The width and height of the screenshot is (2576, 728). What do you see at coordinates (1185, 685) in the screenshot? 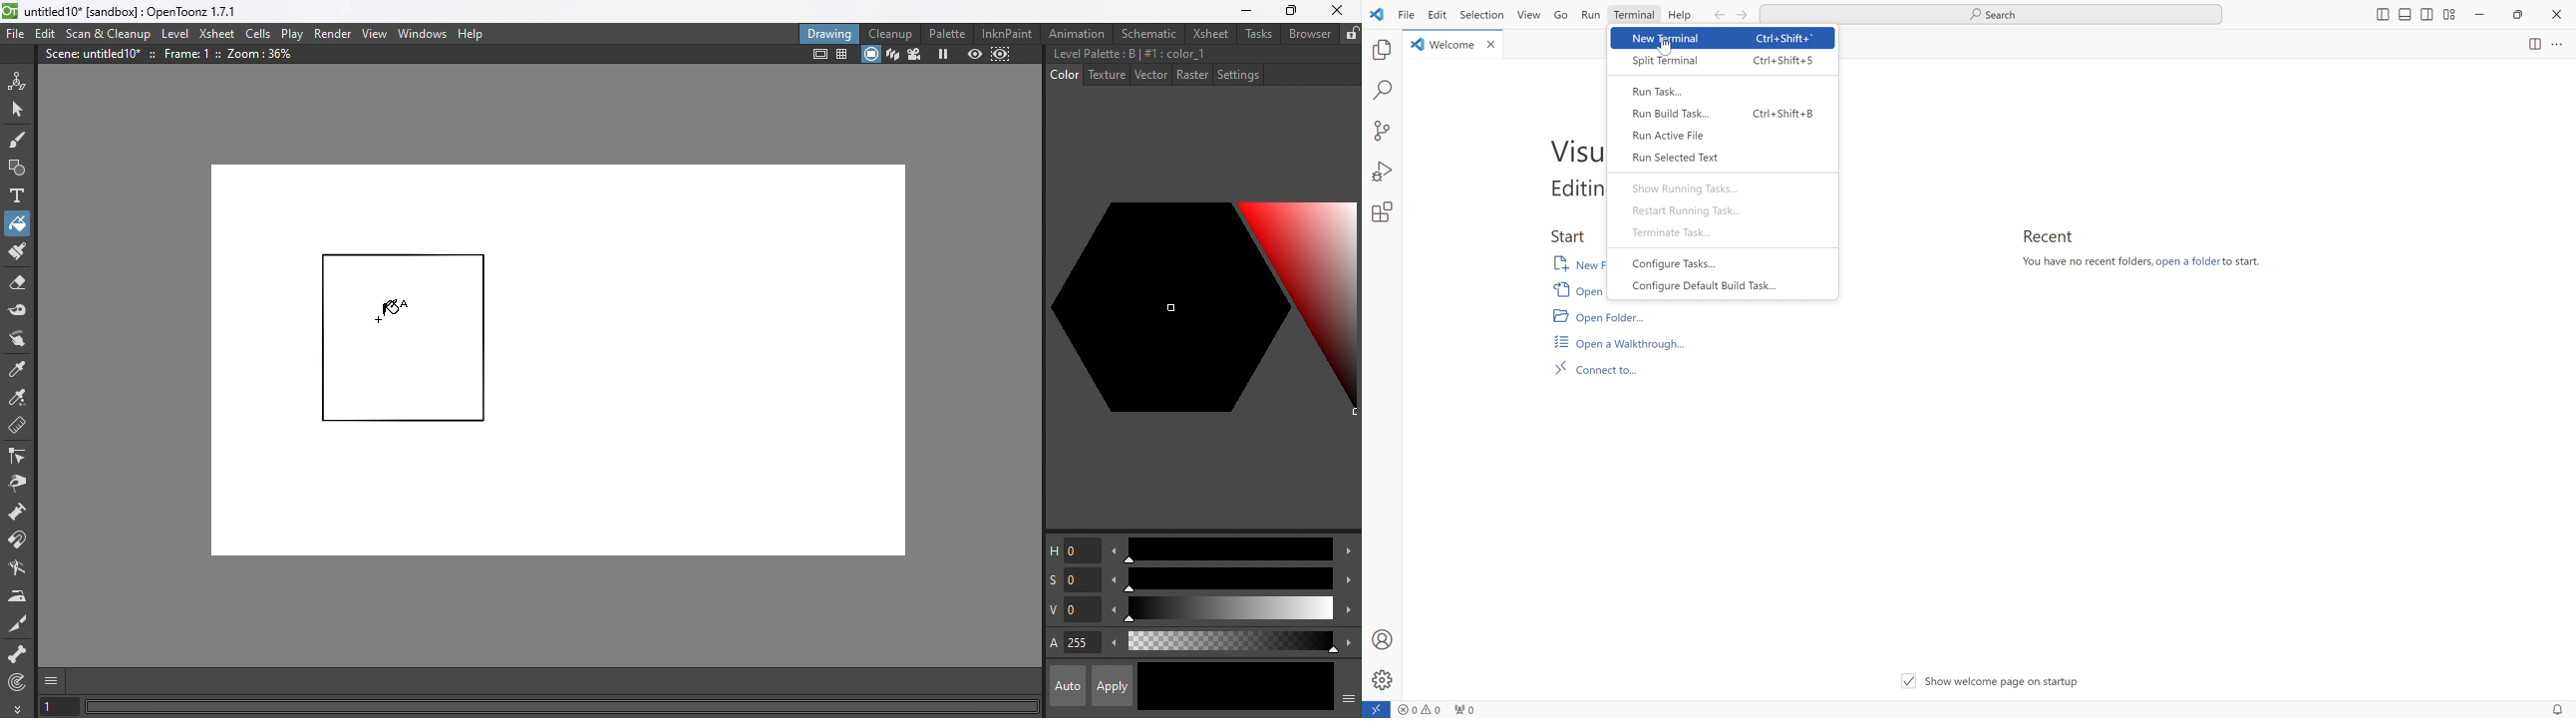
I see `Current style` at bounding box center [1185, 685].